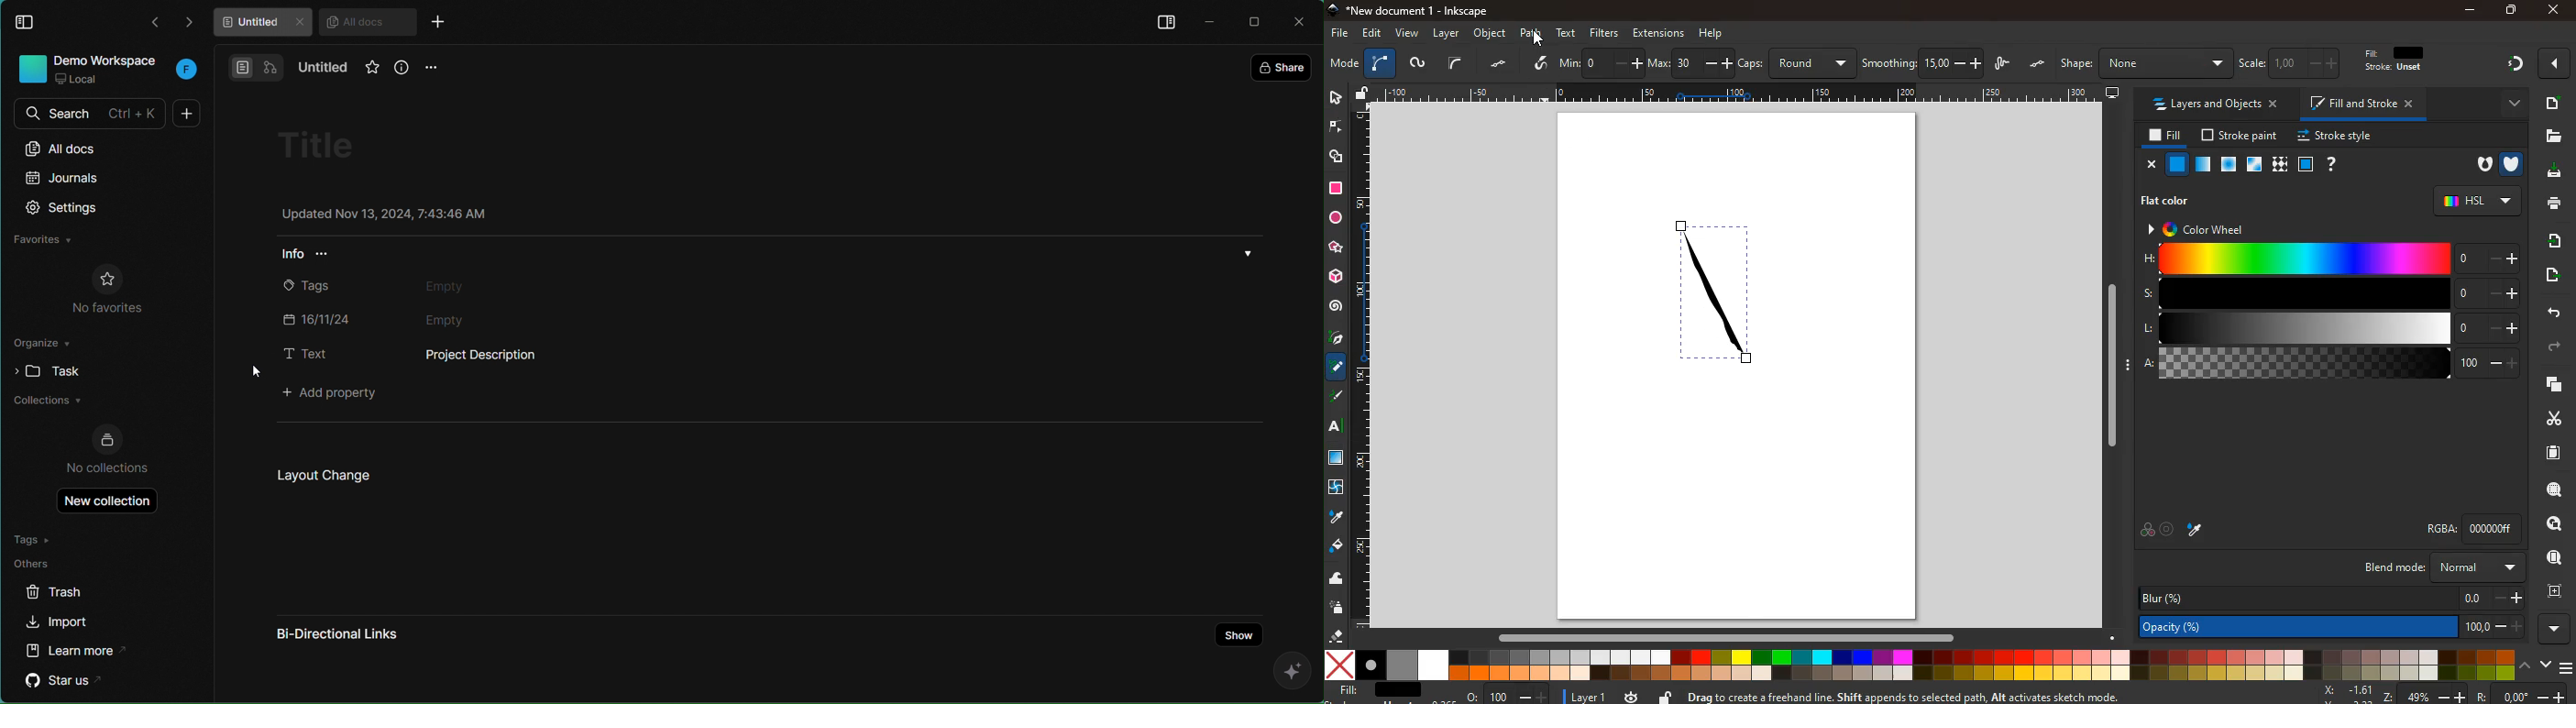  Describe the element at coordinates (2548, 172) in the screenshot. I see `download` at that location.